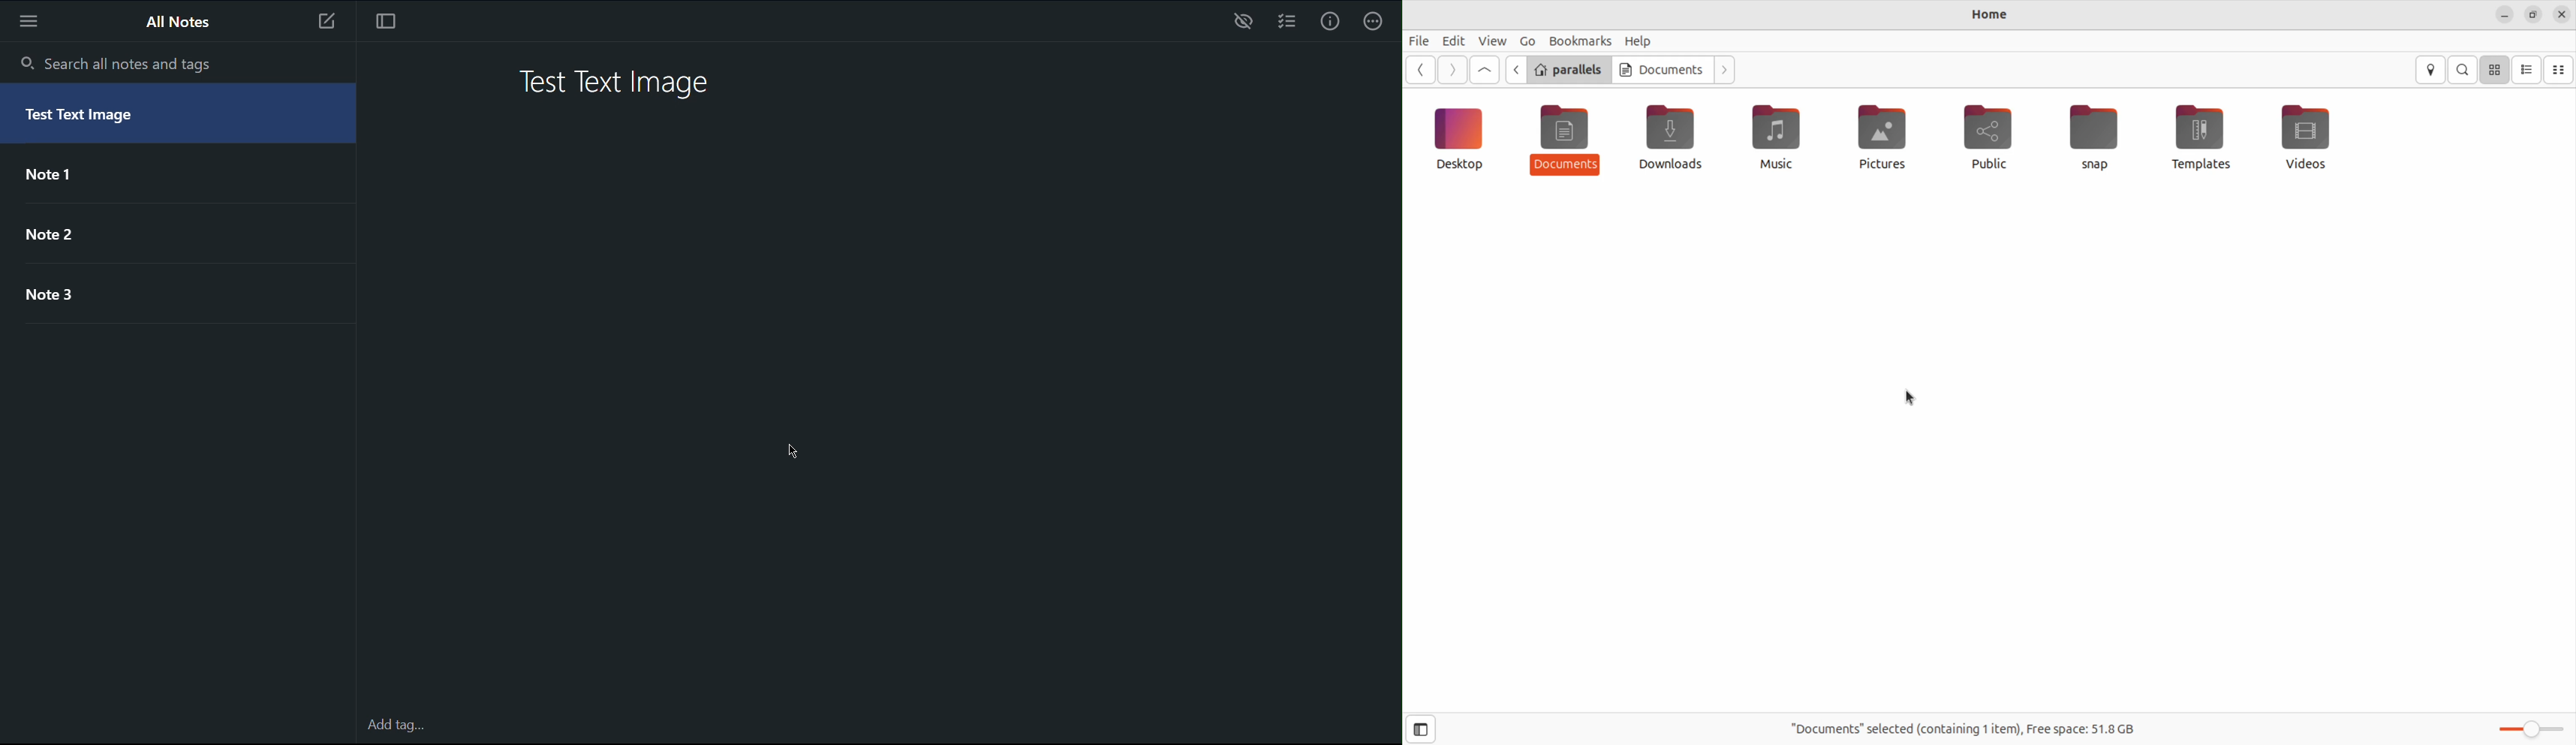  I want to click on More, so click(1376, 24).